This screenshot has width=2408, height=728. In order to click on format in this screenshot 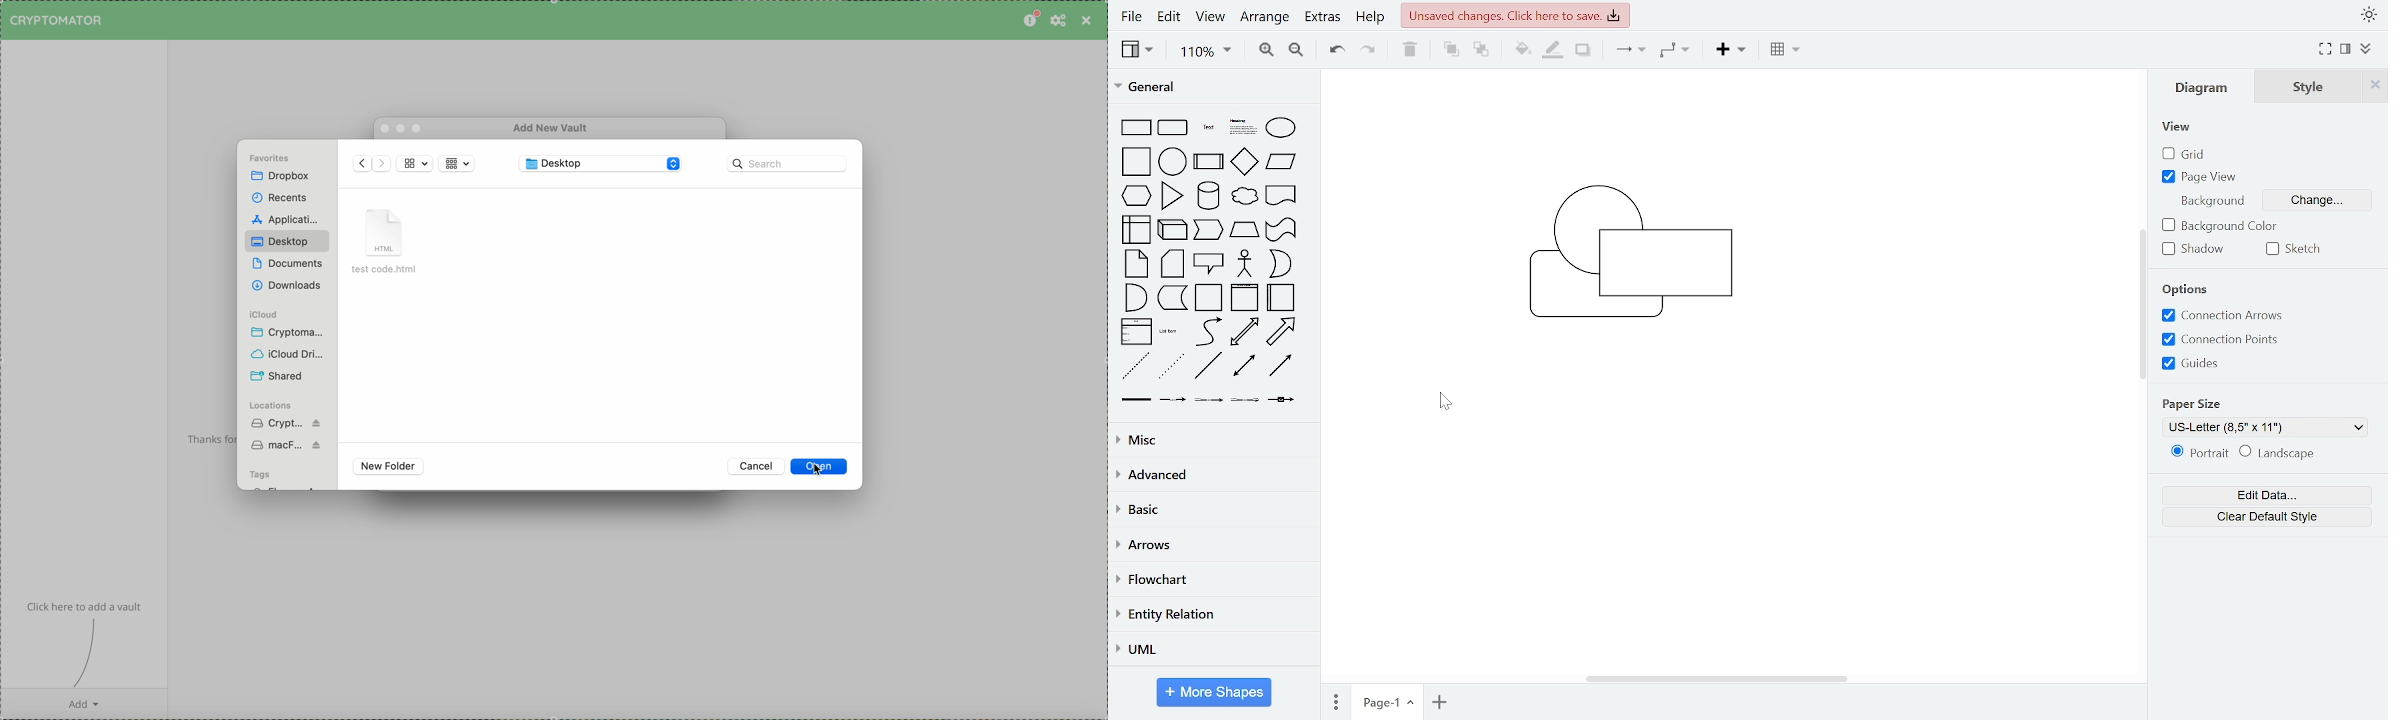, I will do `click(2348, 48)`.